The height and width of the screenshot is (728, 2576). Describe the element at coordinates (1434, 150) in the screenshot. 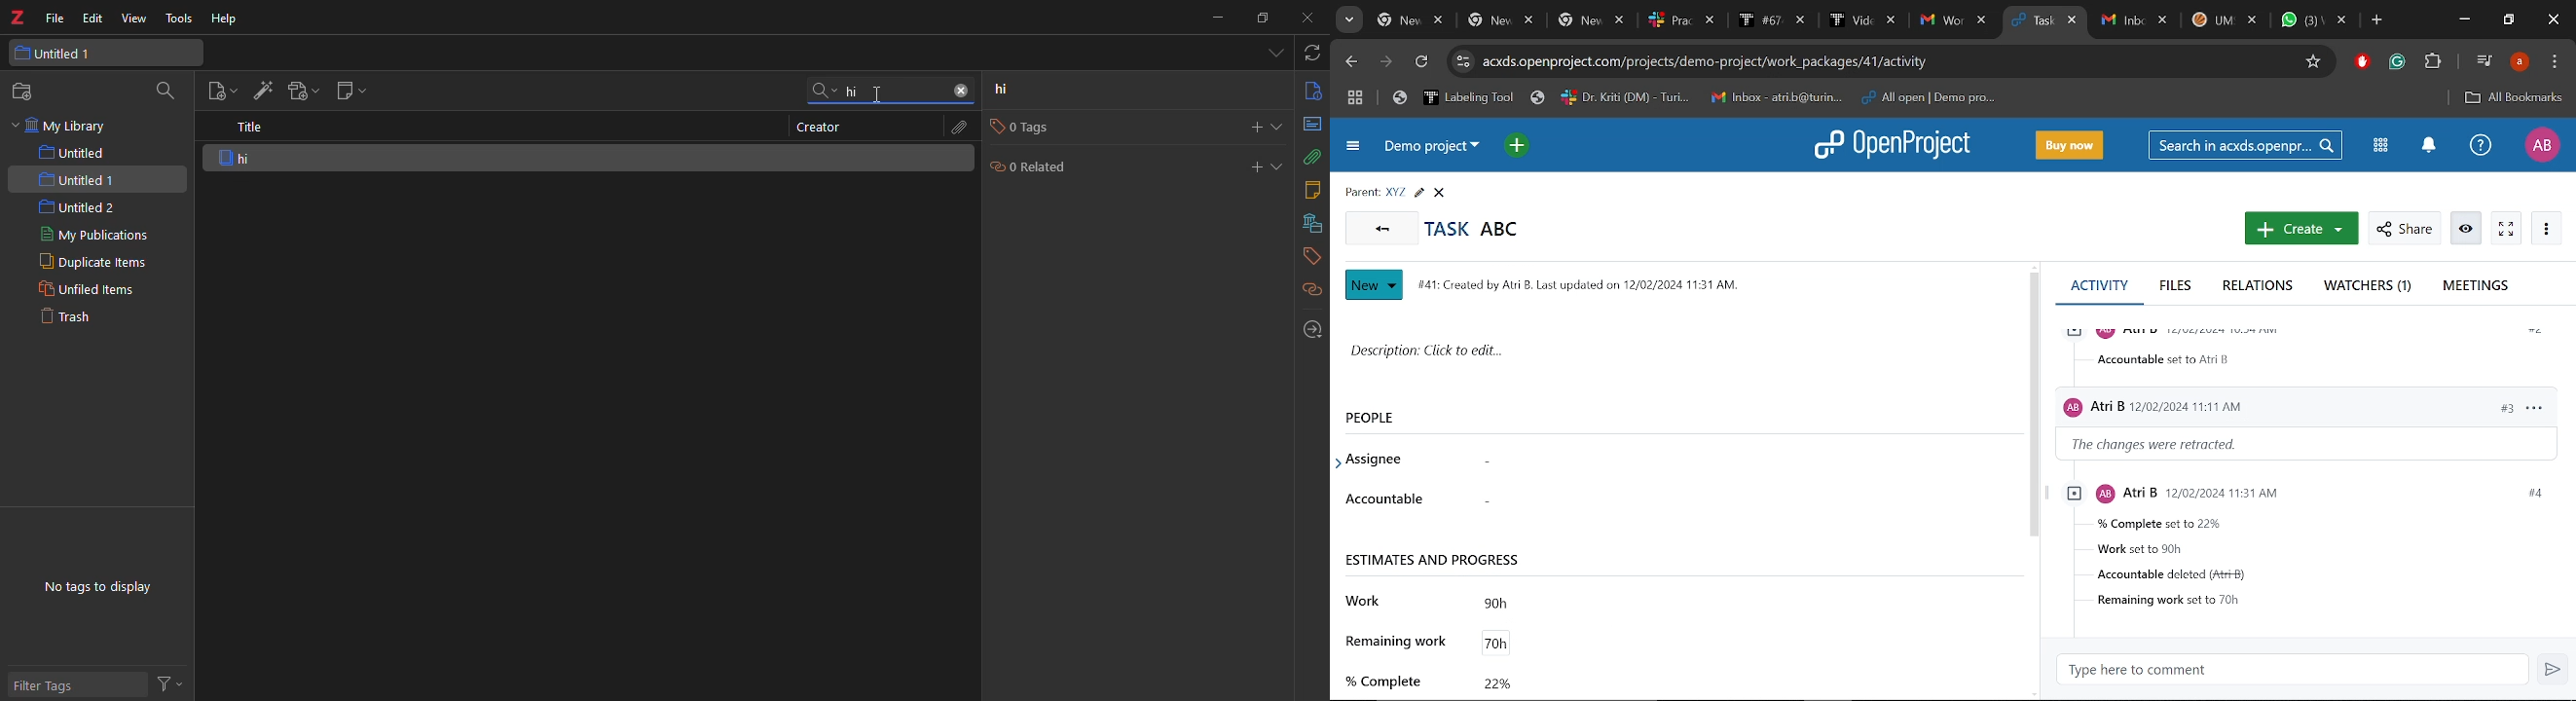

I see `Current projrct` at that location.